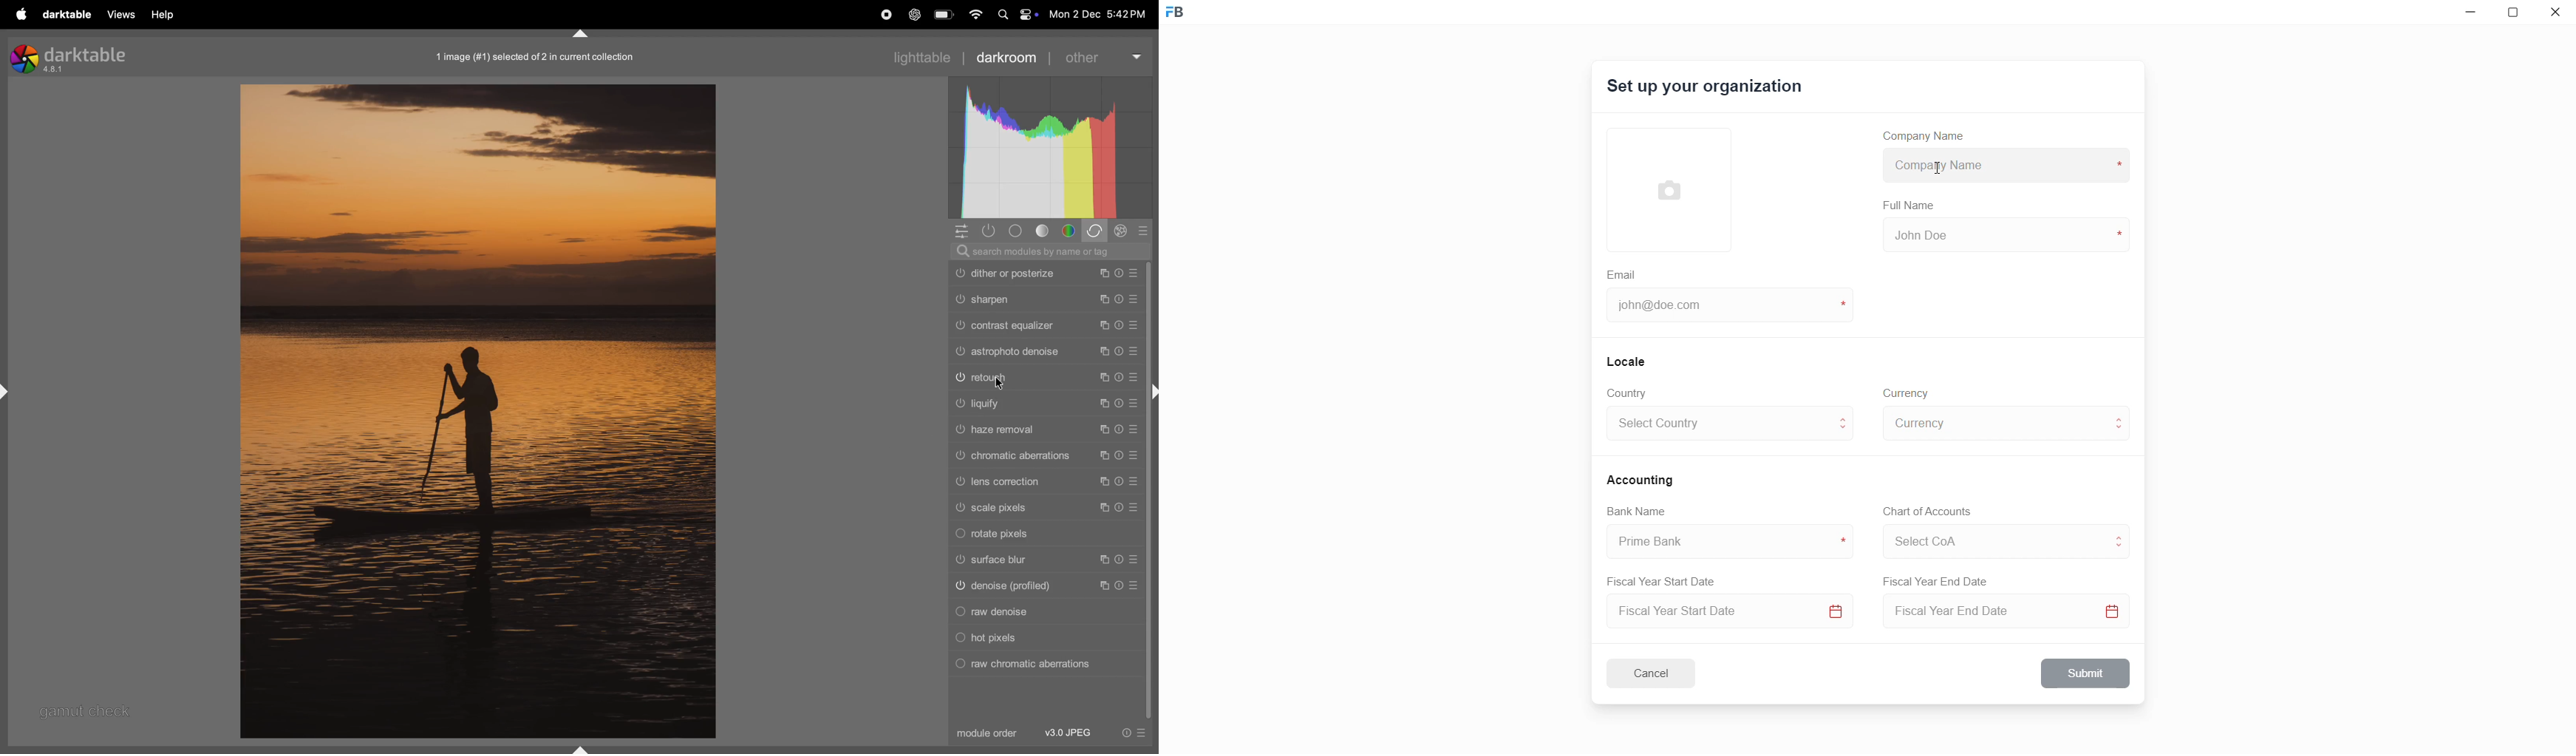  I want to click on Select Fiscal Year End Date, so click(2011, 614).